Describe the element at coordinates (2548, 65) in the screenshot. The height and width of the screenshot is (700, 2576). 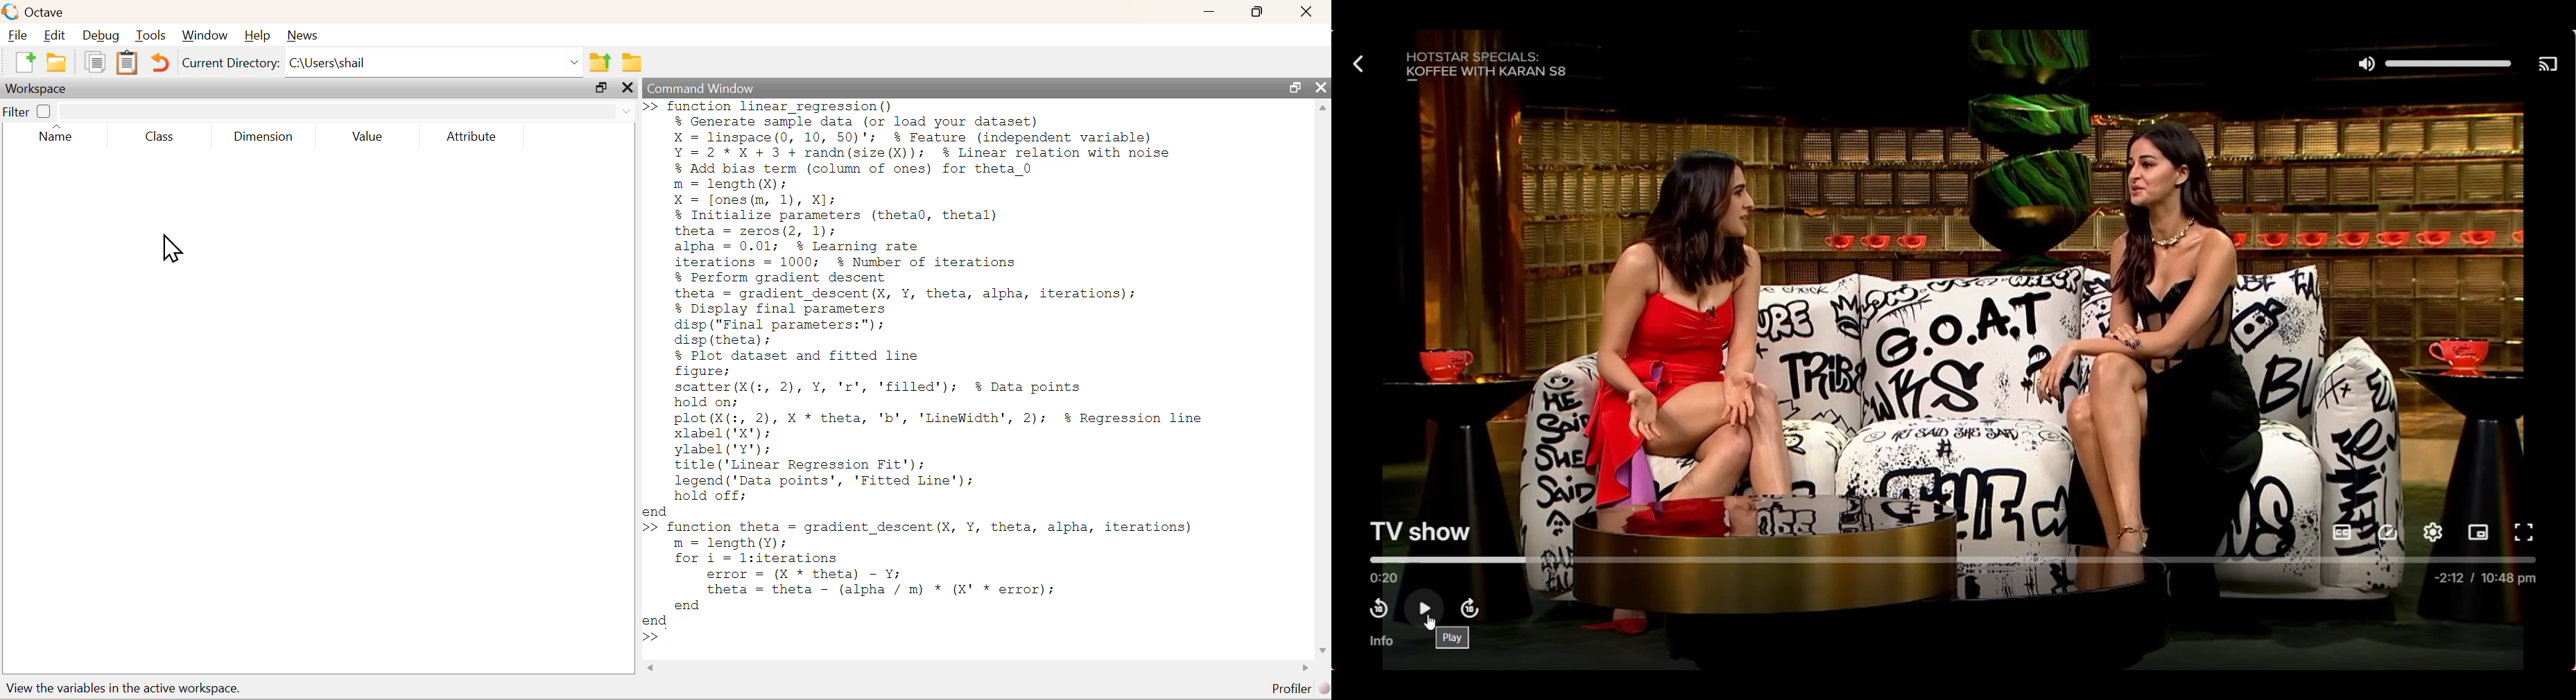
I see `Play on another device` at that location.